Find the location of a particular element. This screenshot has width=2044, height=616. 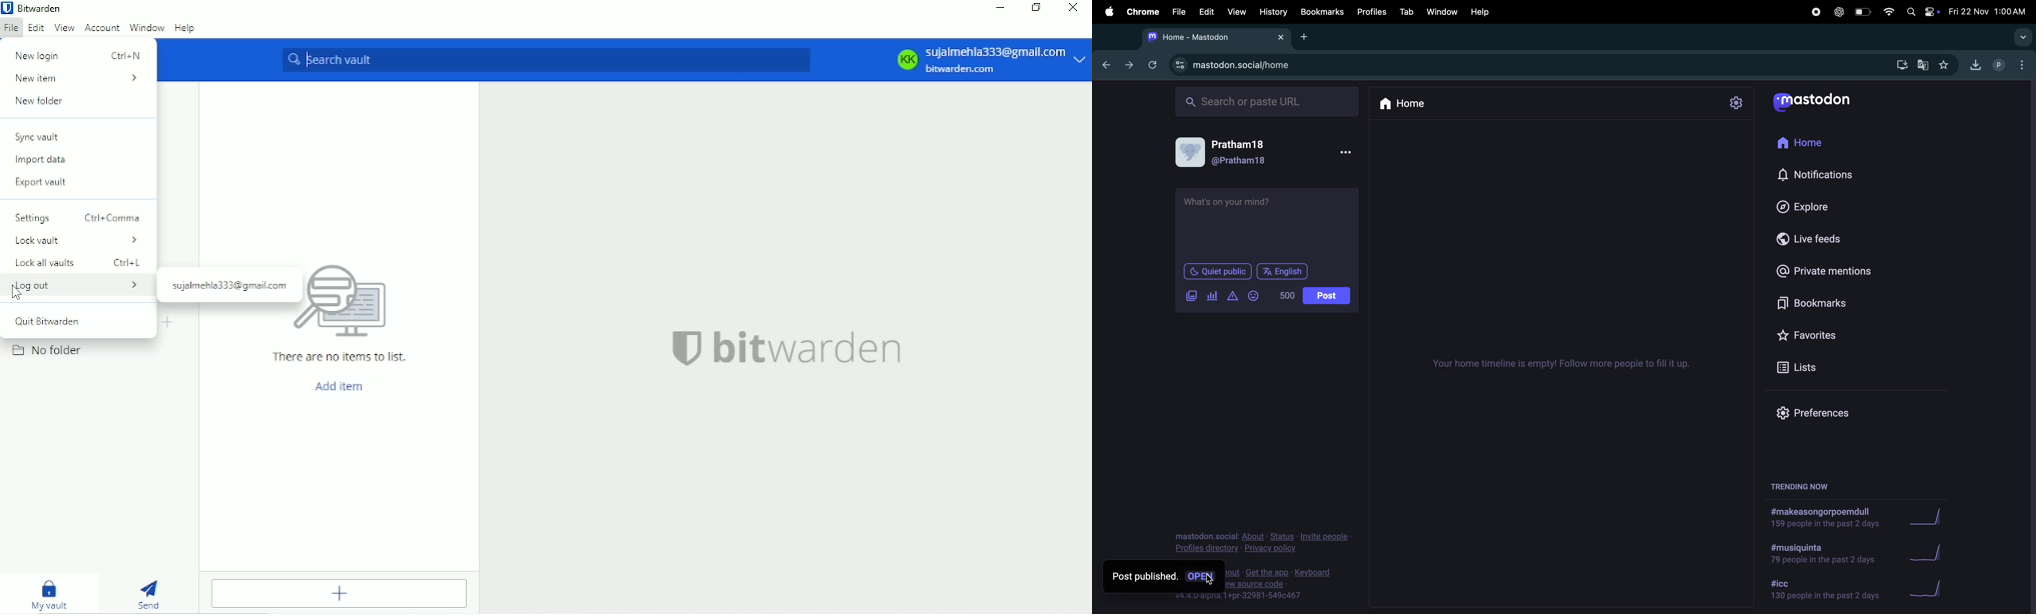

english is located at coordinates (1283, 271).